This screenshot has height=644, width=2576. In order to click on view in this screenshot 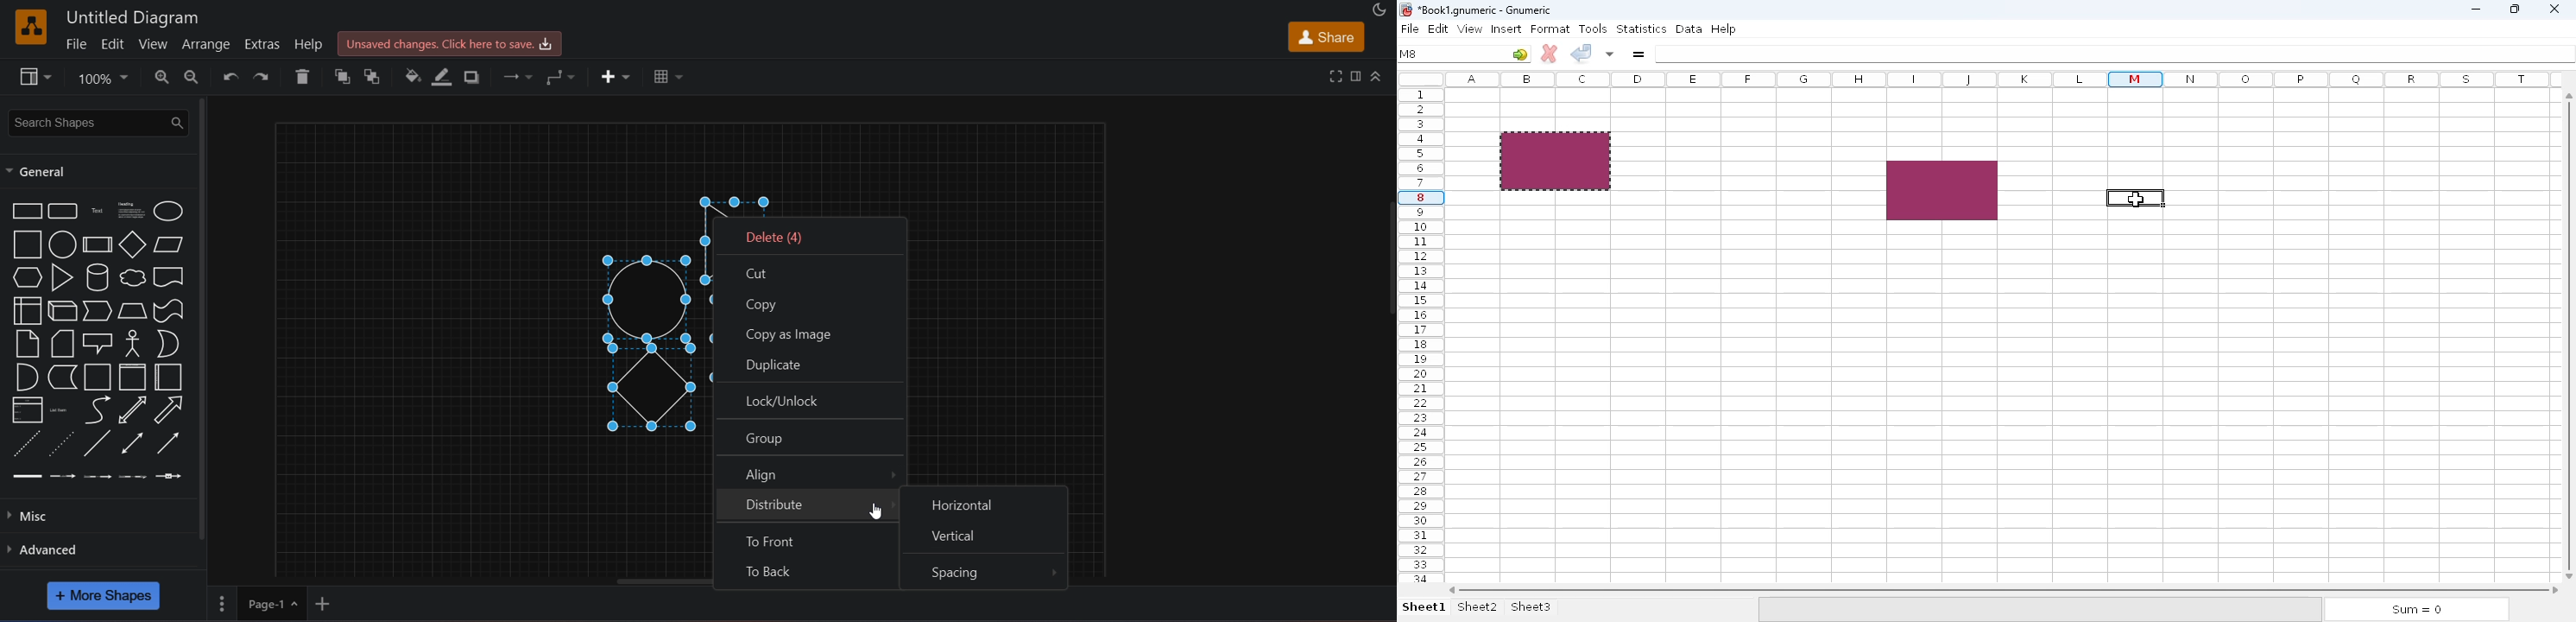, I will do `click(1469, 29)`.